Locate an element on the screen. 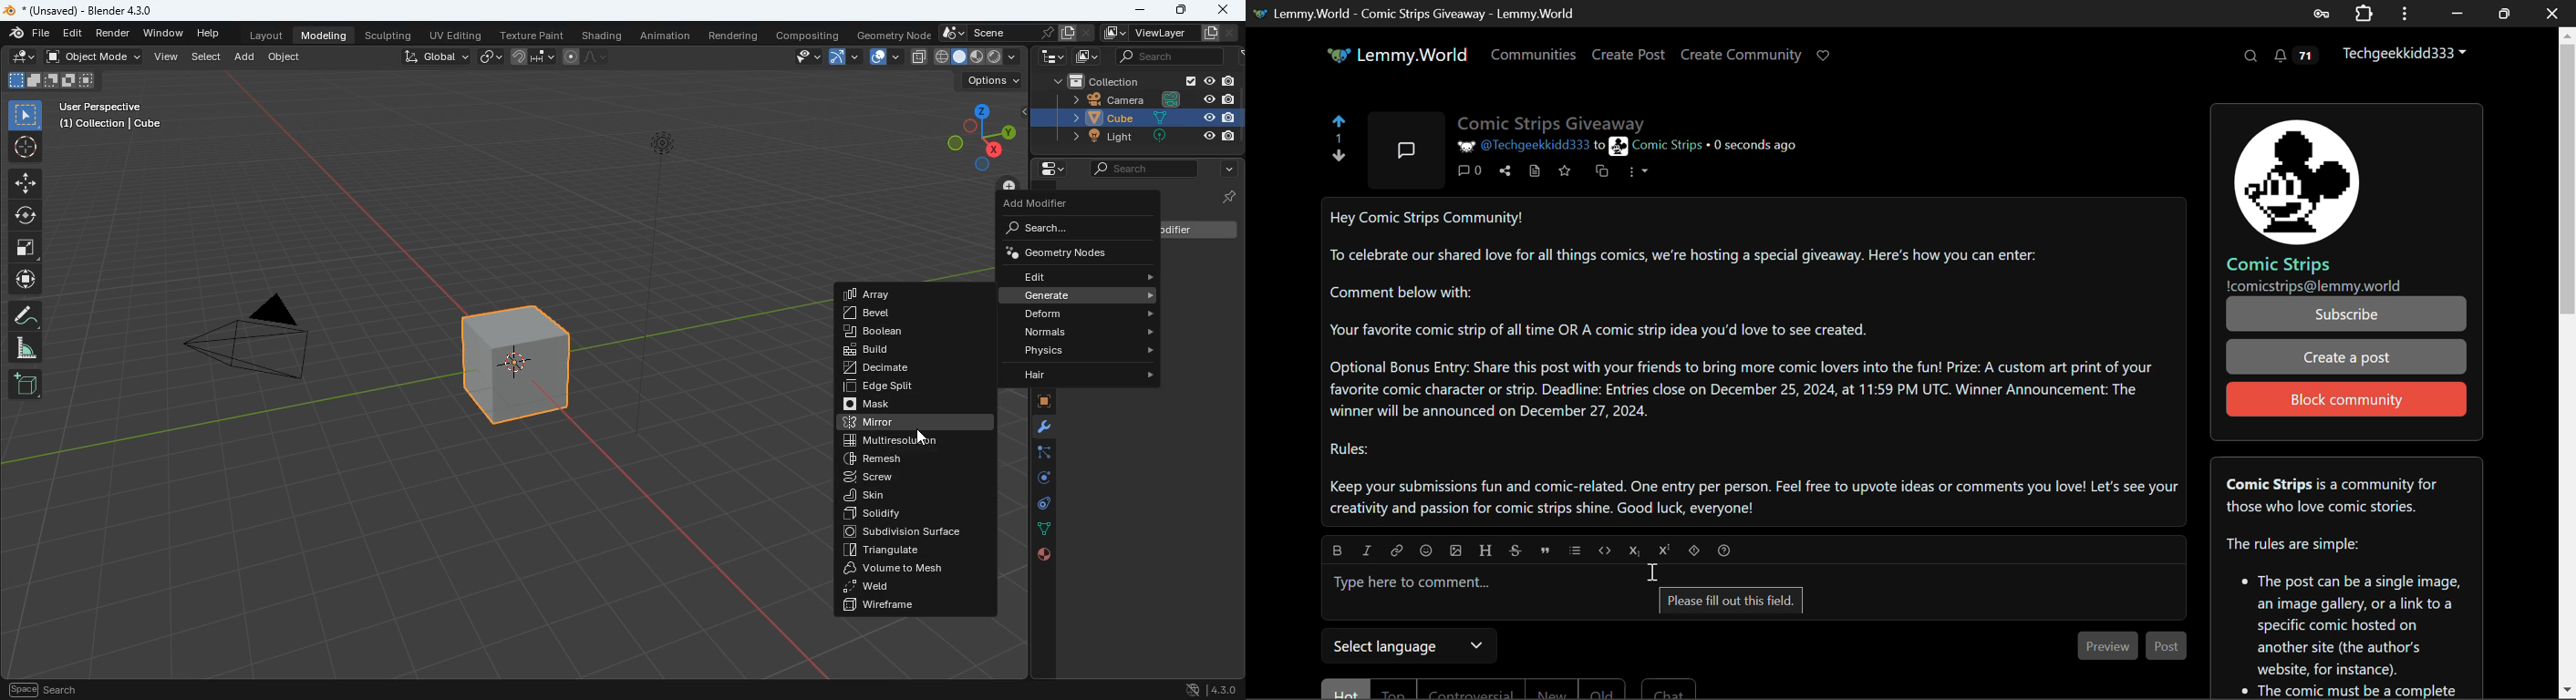  full screen is located at coordinates (26, 250).